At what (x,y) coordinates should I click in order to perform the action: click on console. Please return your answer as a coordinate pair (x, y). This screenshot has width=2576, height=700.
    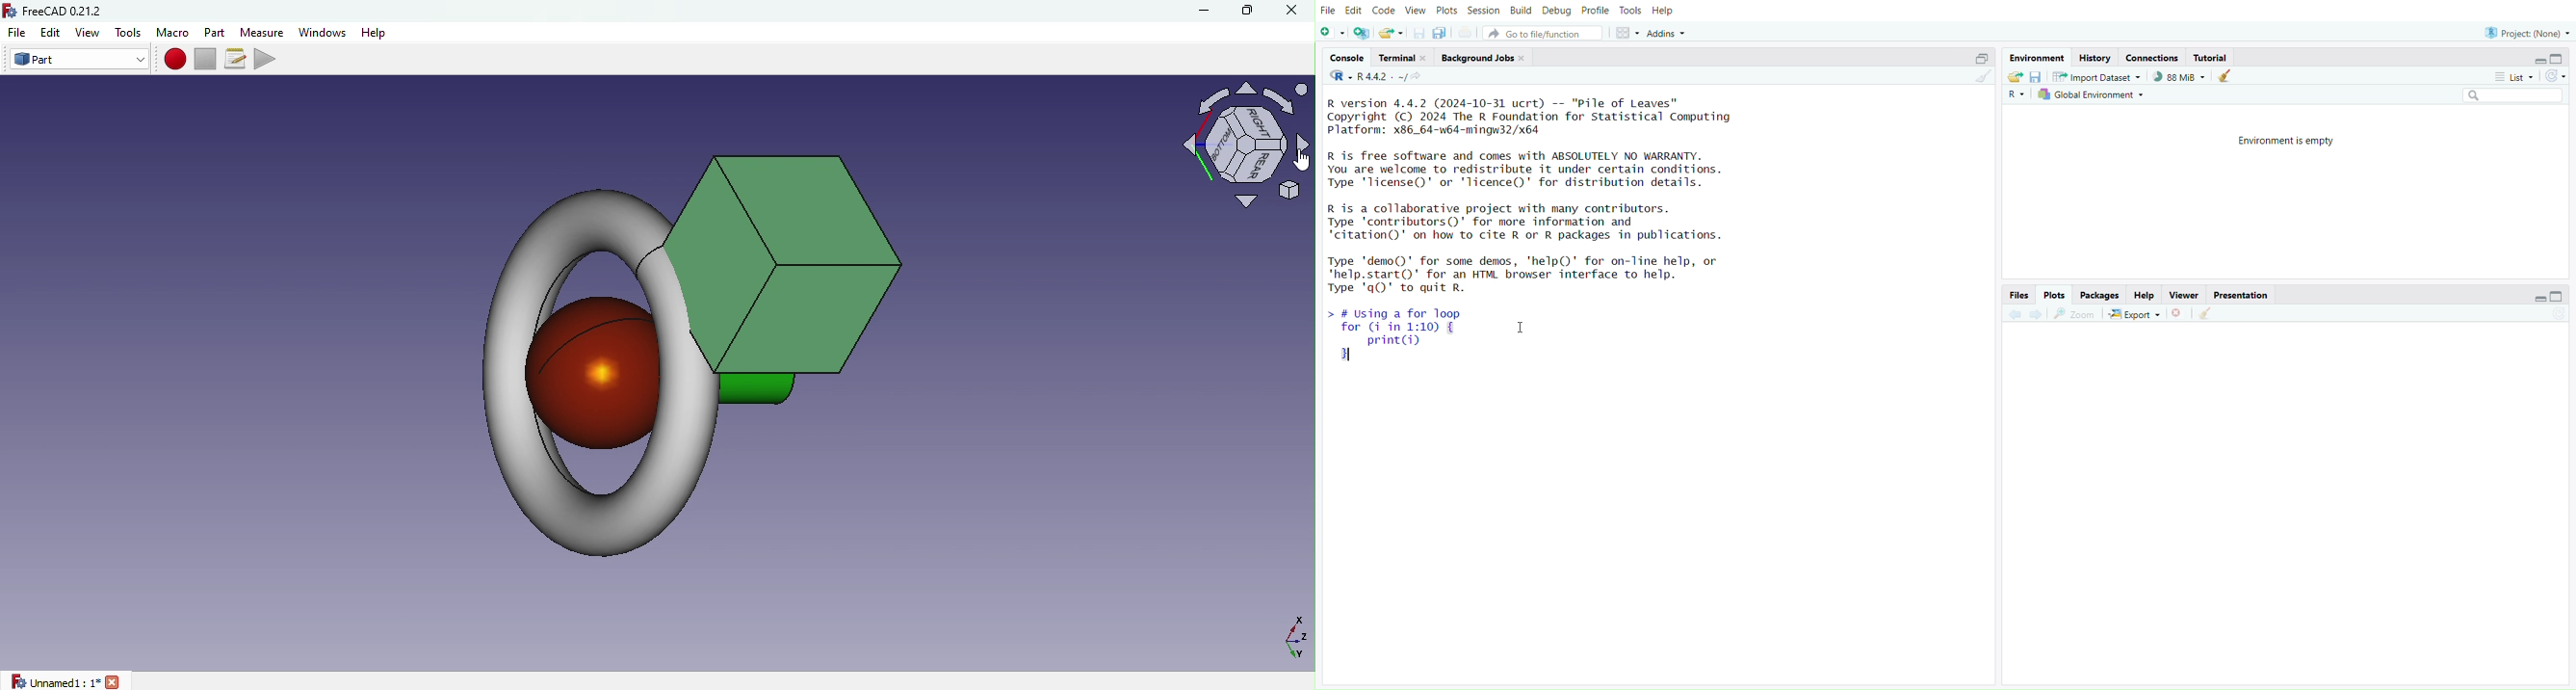
    Looking at the image, I should click on (1346, 57).